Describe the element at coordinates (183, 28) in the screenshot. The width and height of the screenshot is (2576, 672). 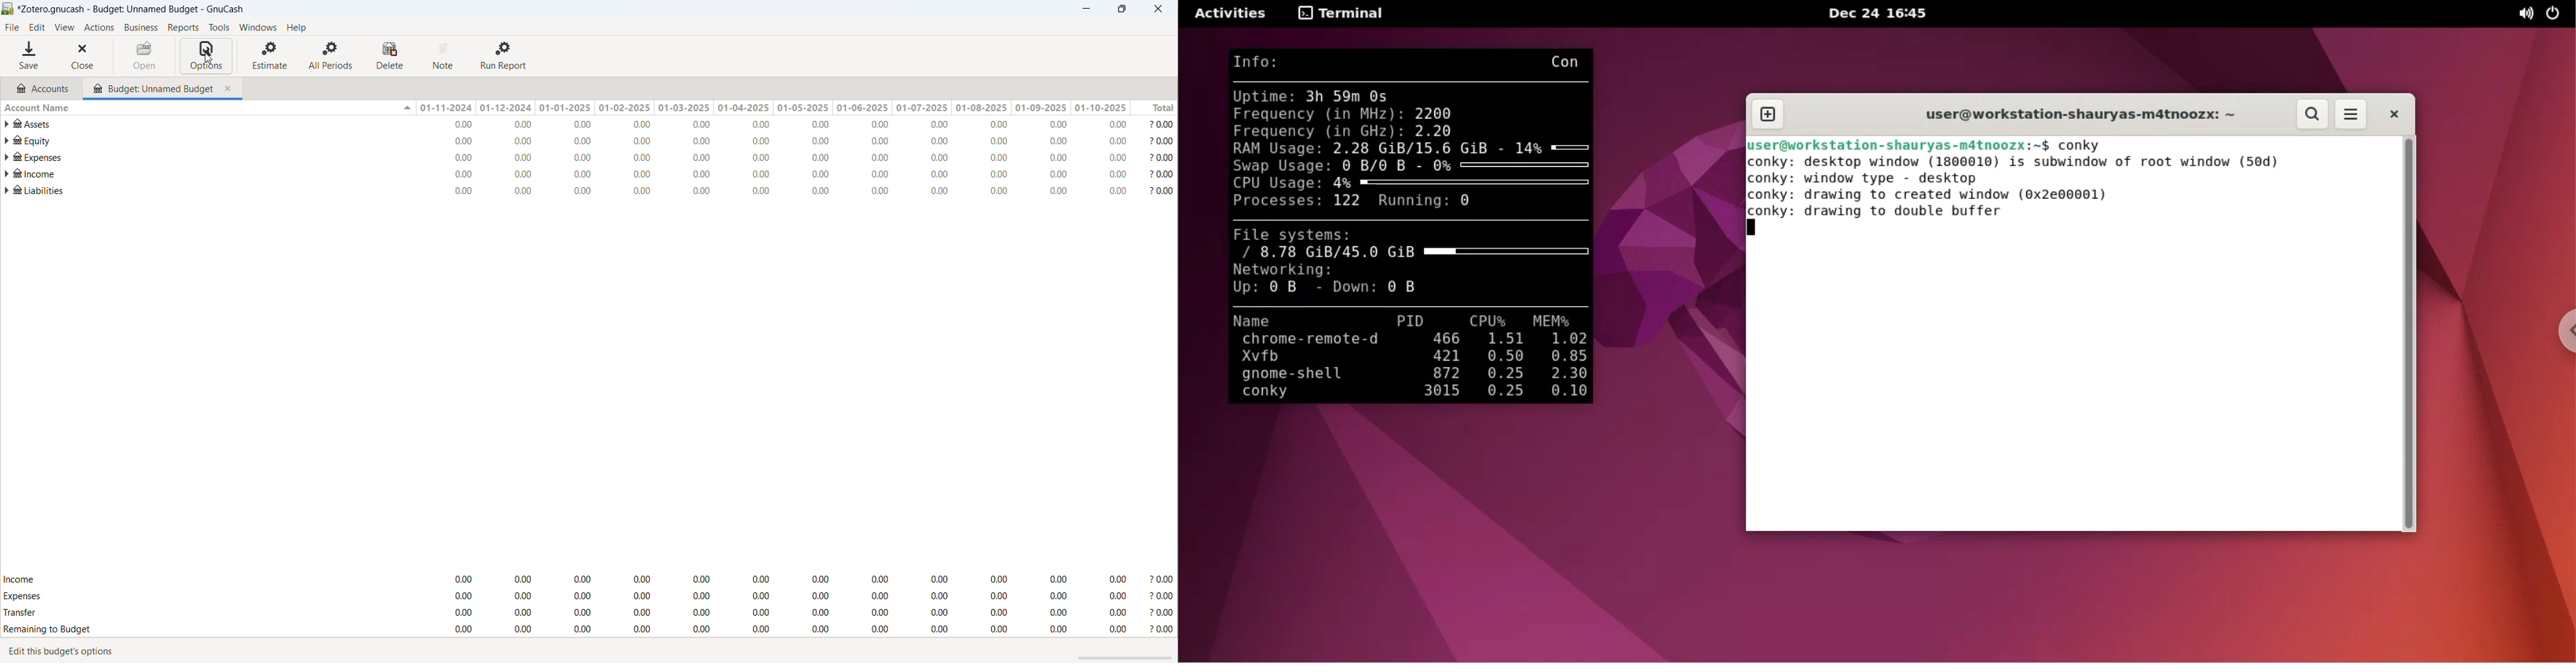
I see `reports` at that location.